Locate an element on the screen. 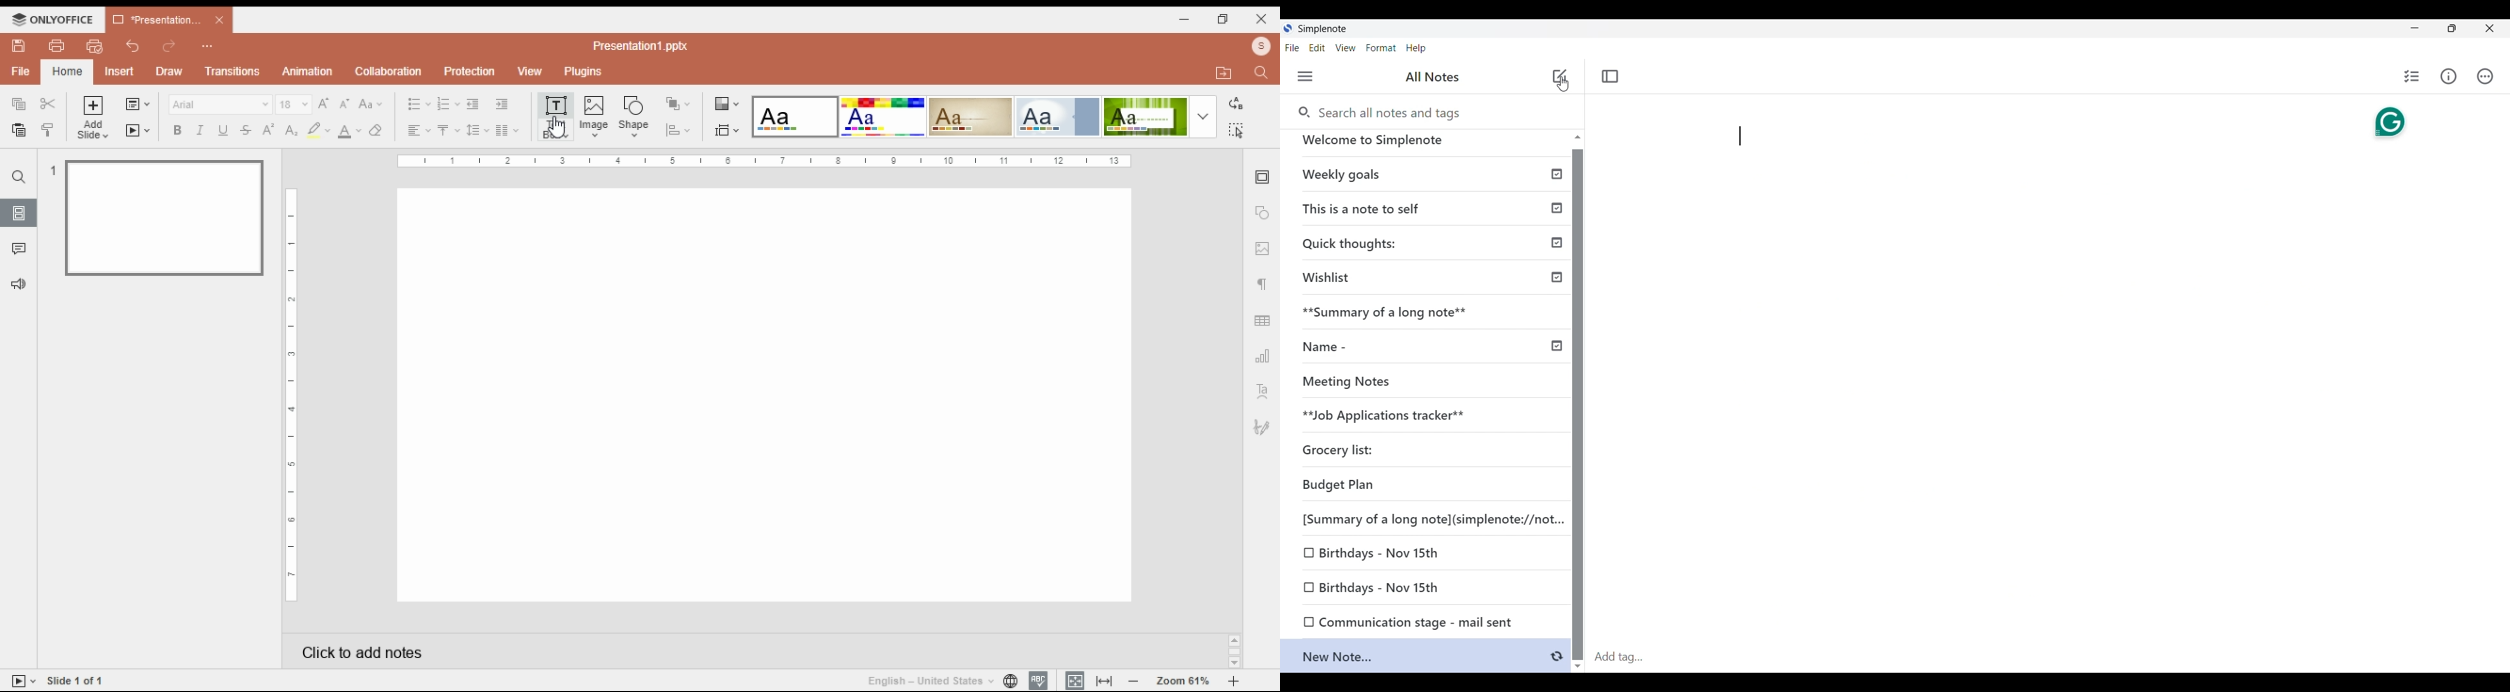  insert is located at coordinates (122, 71).